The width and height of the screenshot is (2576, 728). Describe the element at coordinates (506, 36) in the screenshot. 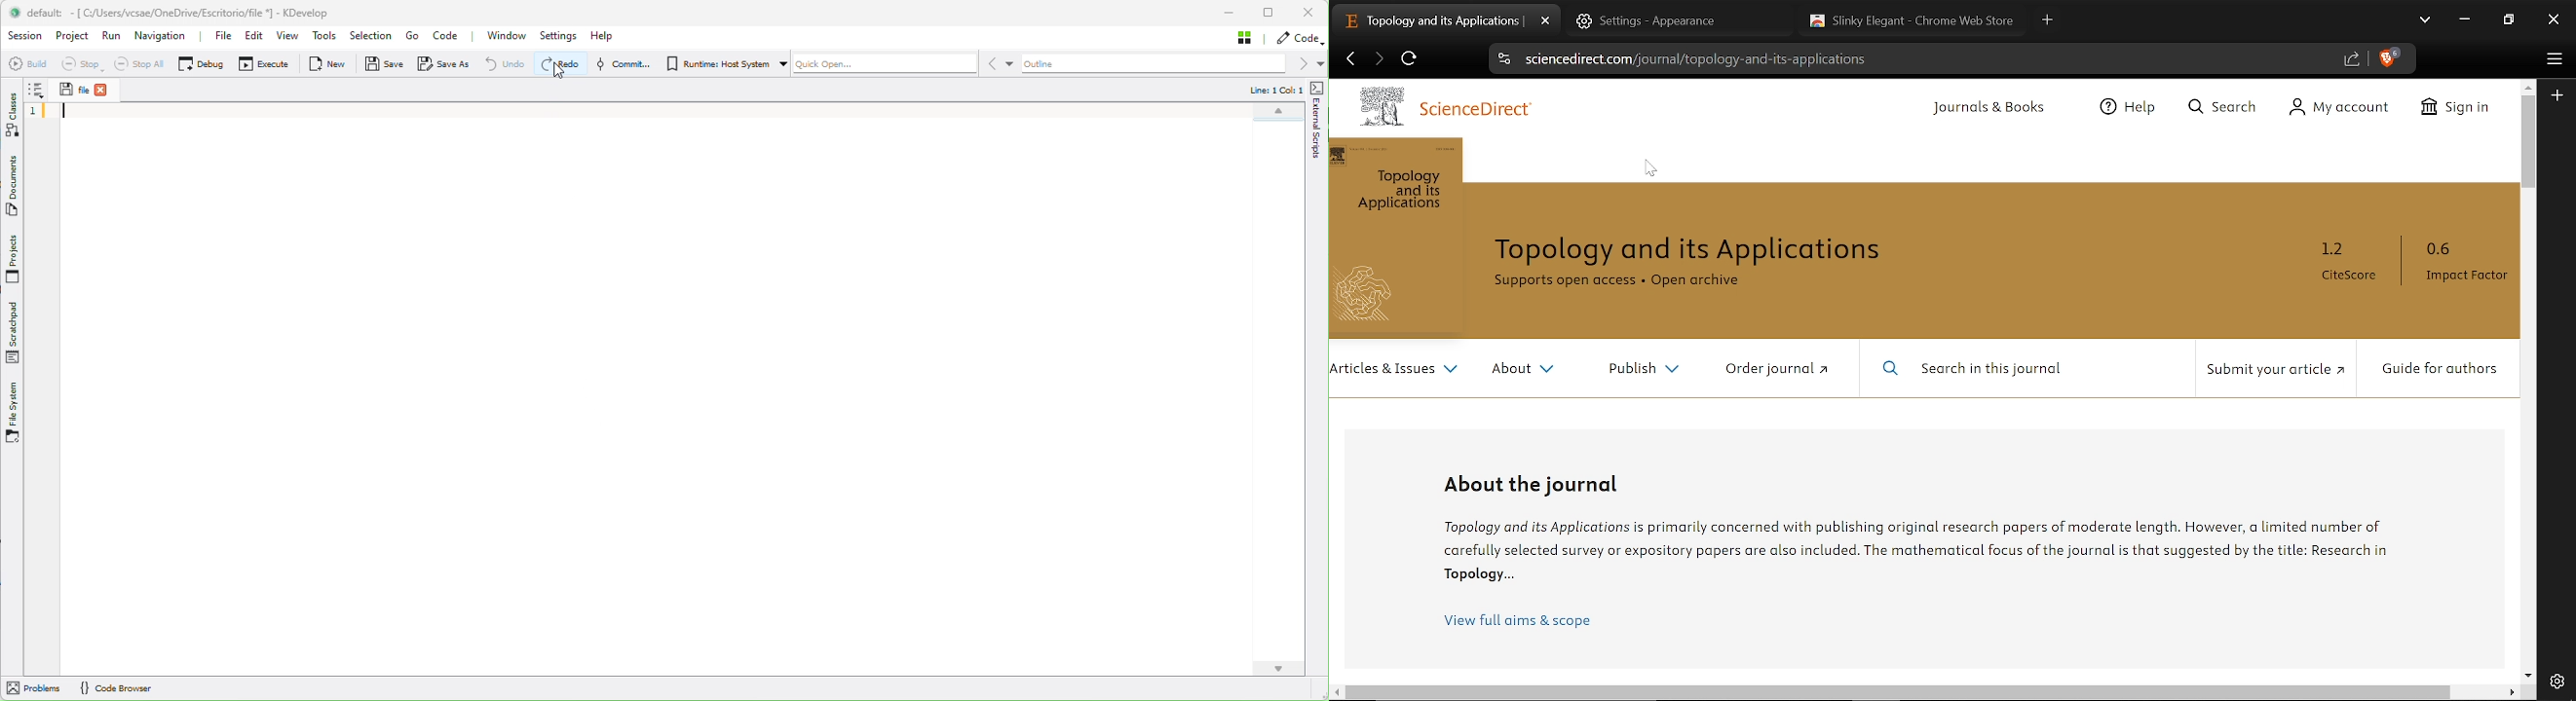

I see `Window` at that location.